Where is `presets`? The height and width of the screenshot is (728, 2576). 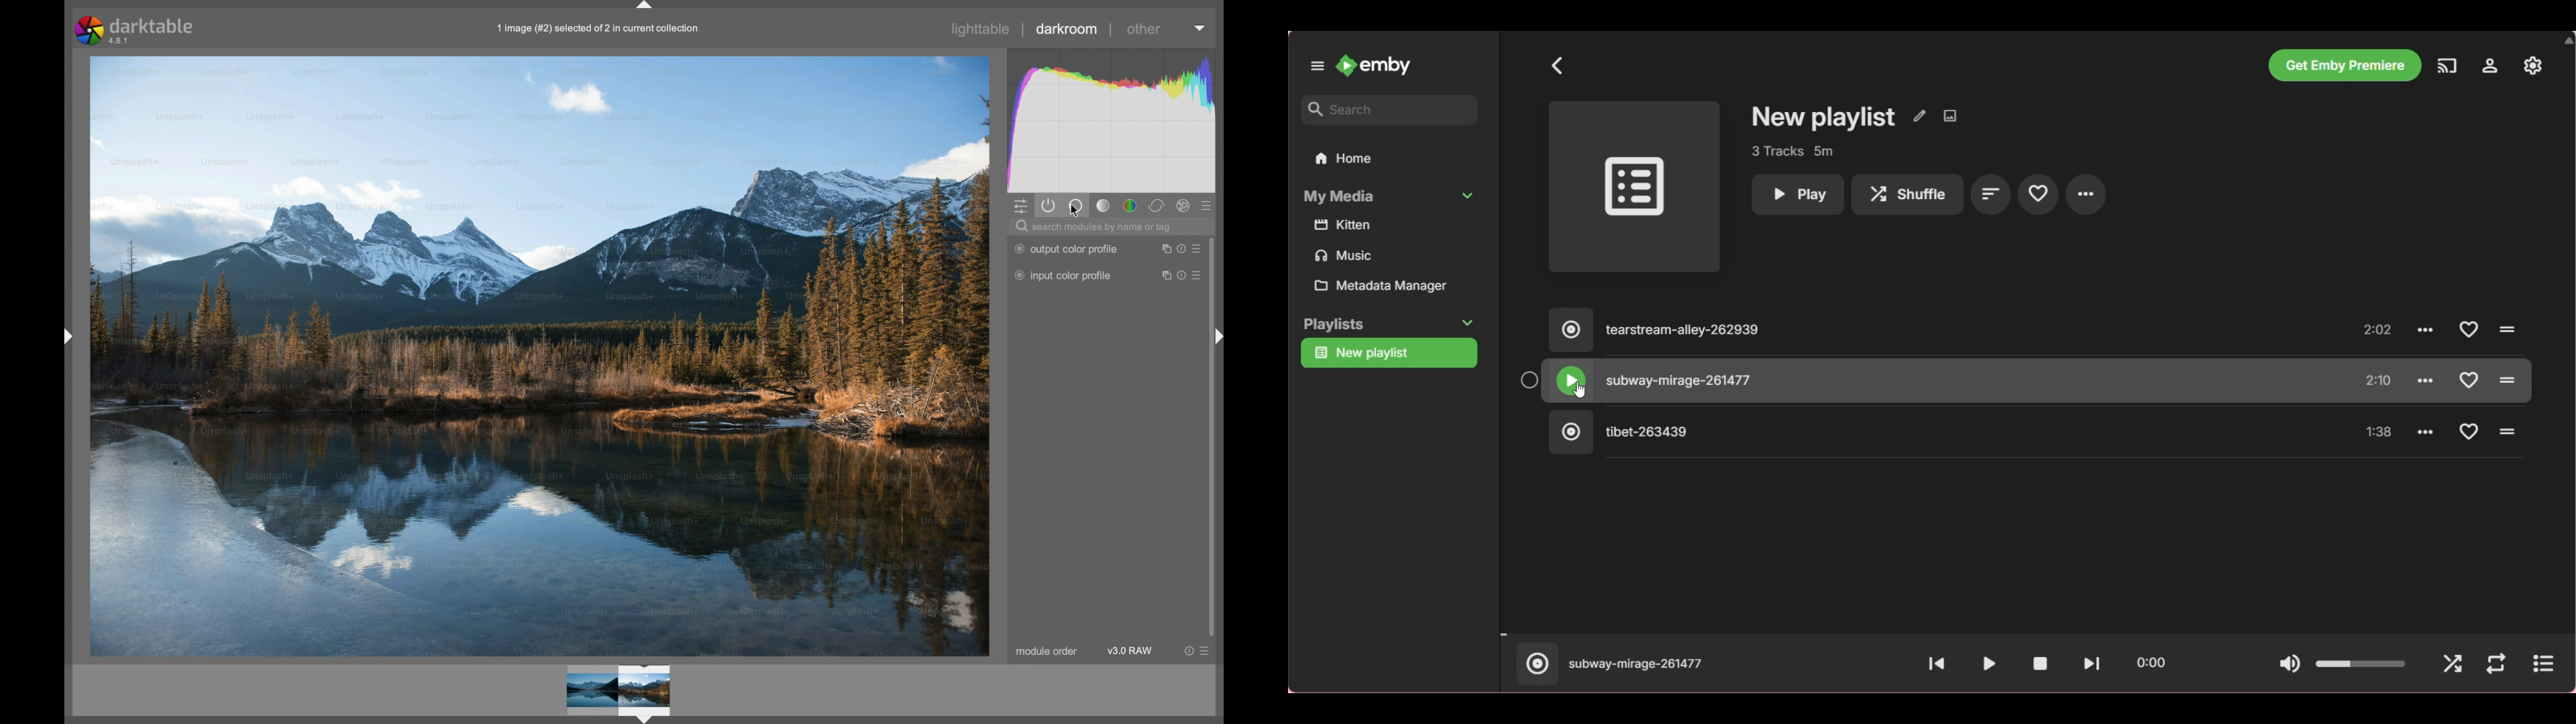 presets is located at coordinates (1199, 248).